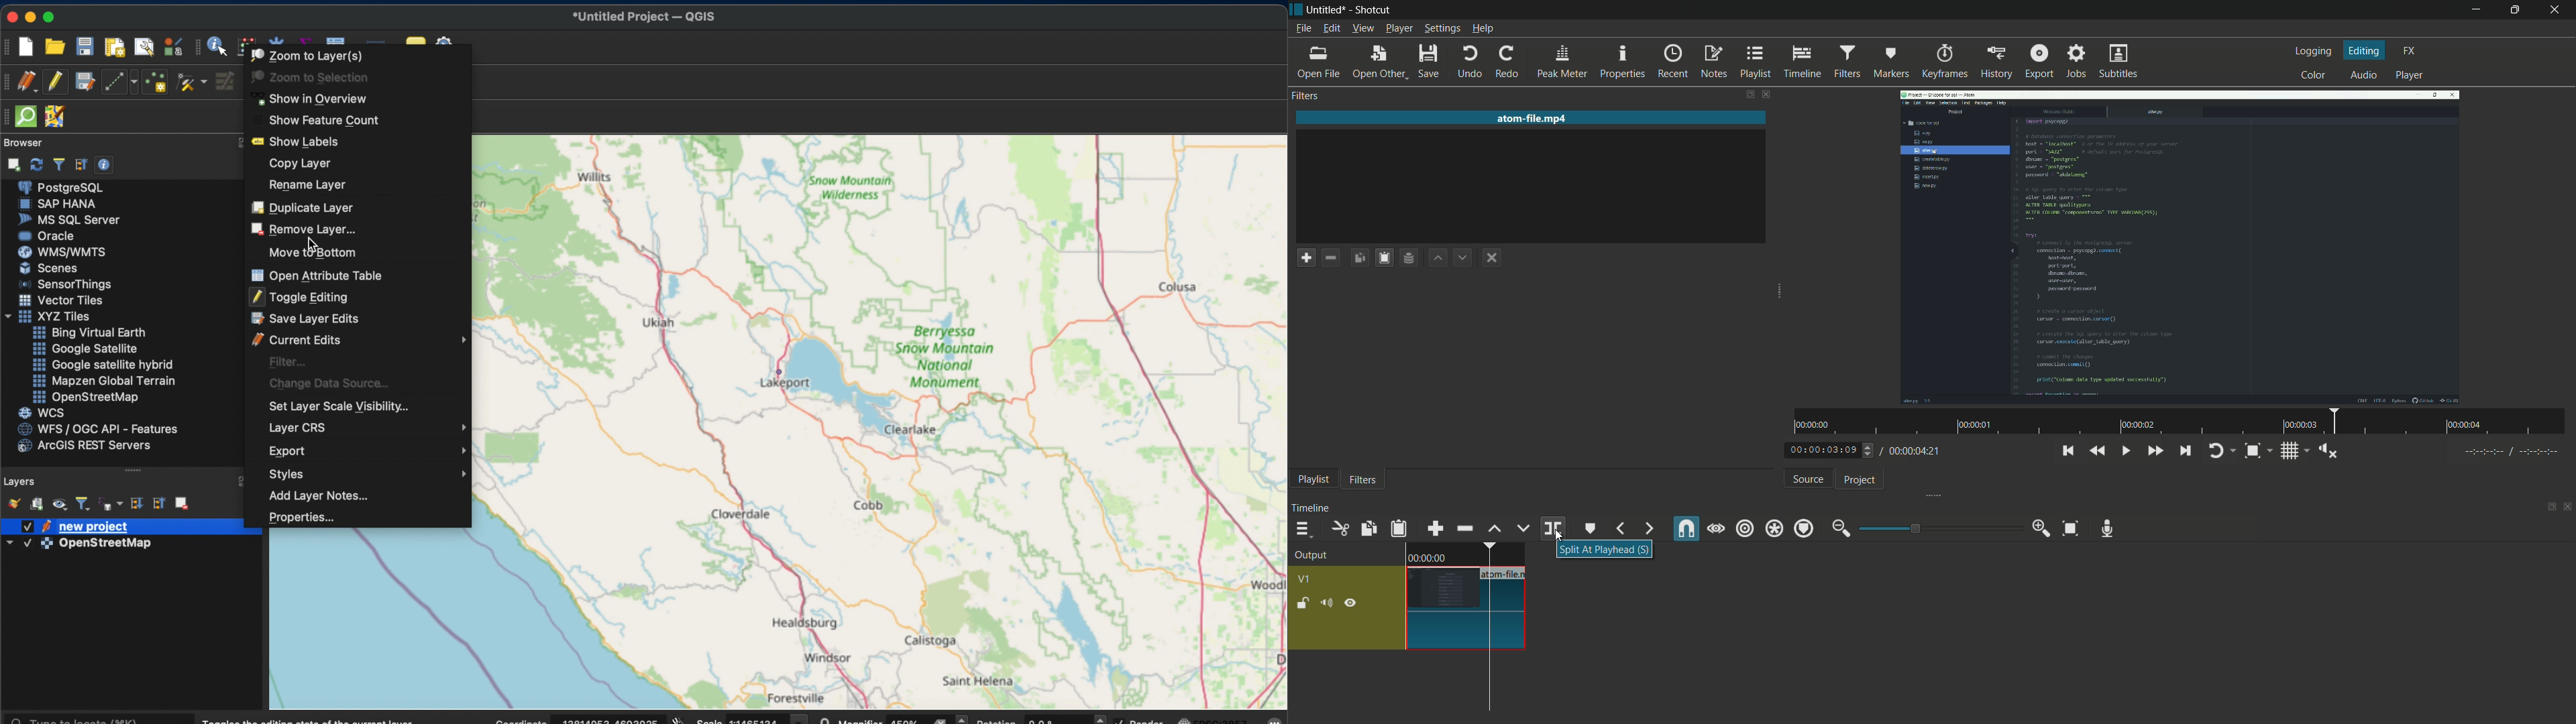 The image size is (2576, 728). What do you see at coordinates (37, 163) in the screenshot?
I see `refresh` at bounding box center [37, 163].